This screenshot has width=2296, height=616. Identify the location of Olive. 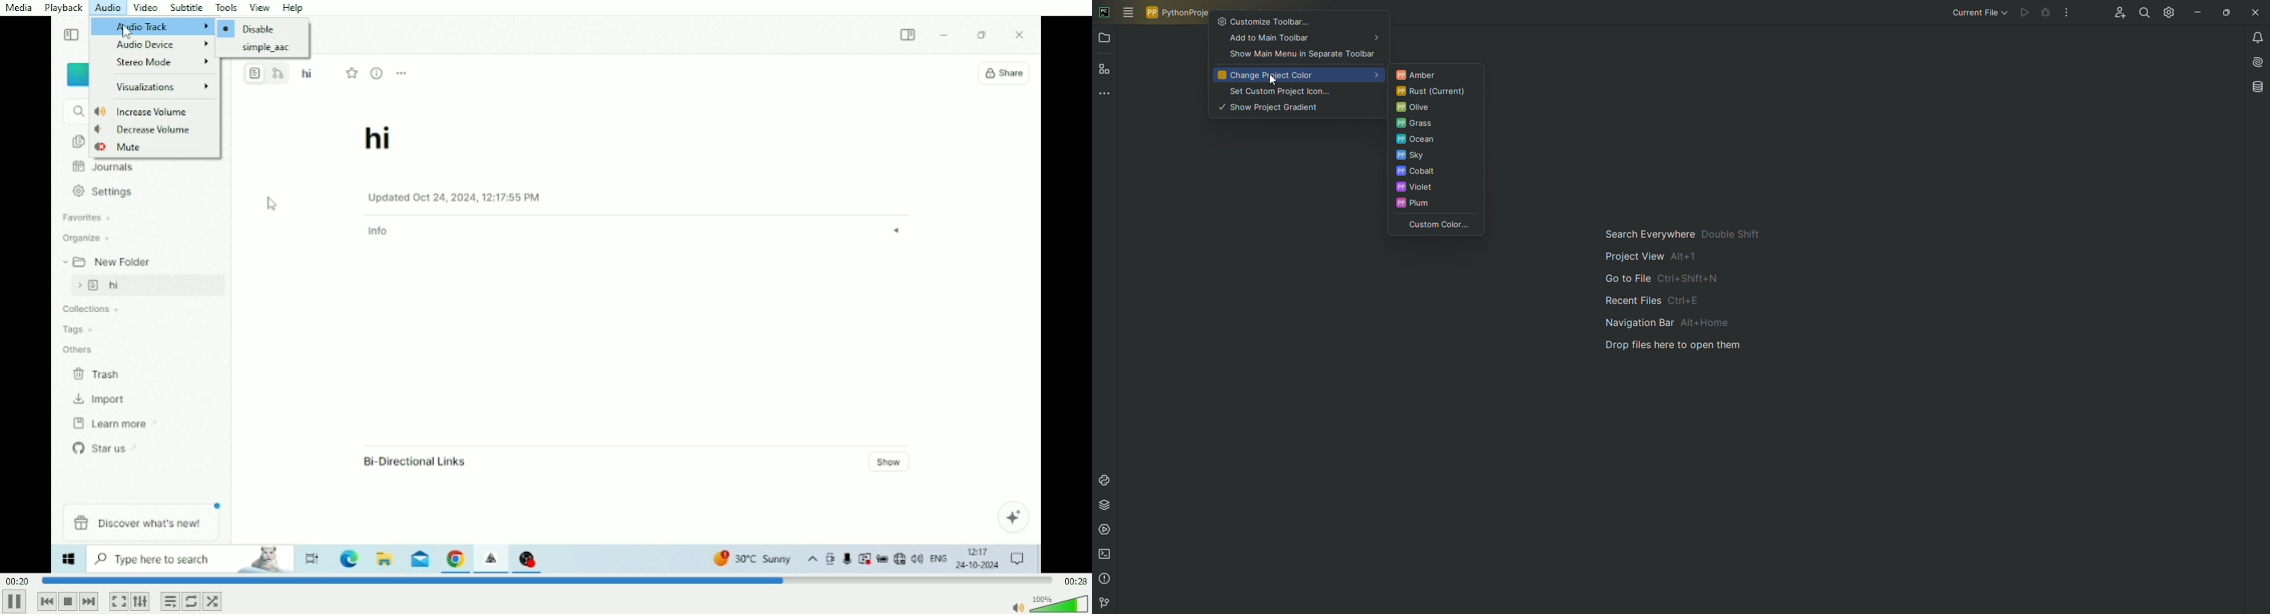
(1434, 109).